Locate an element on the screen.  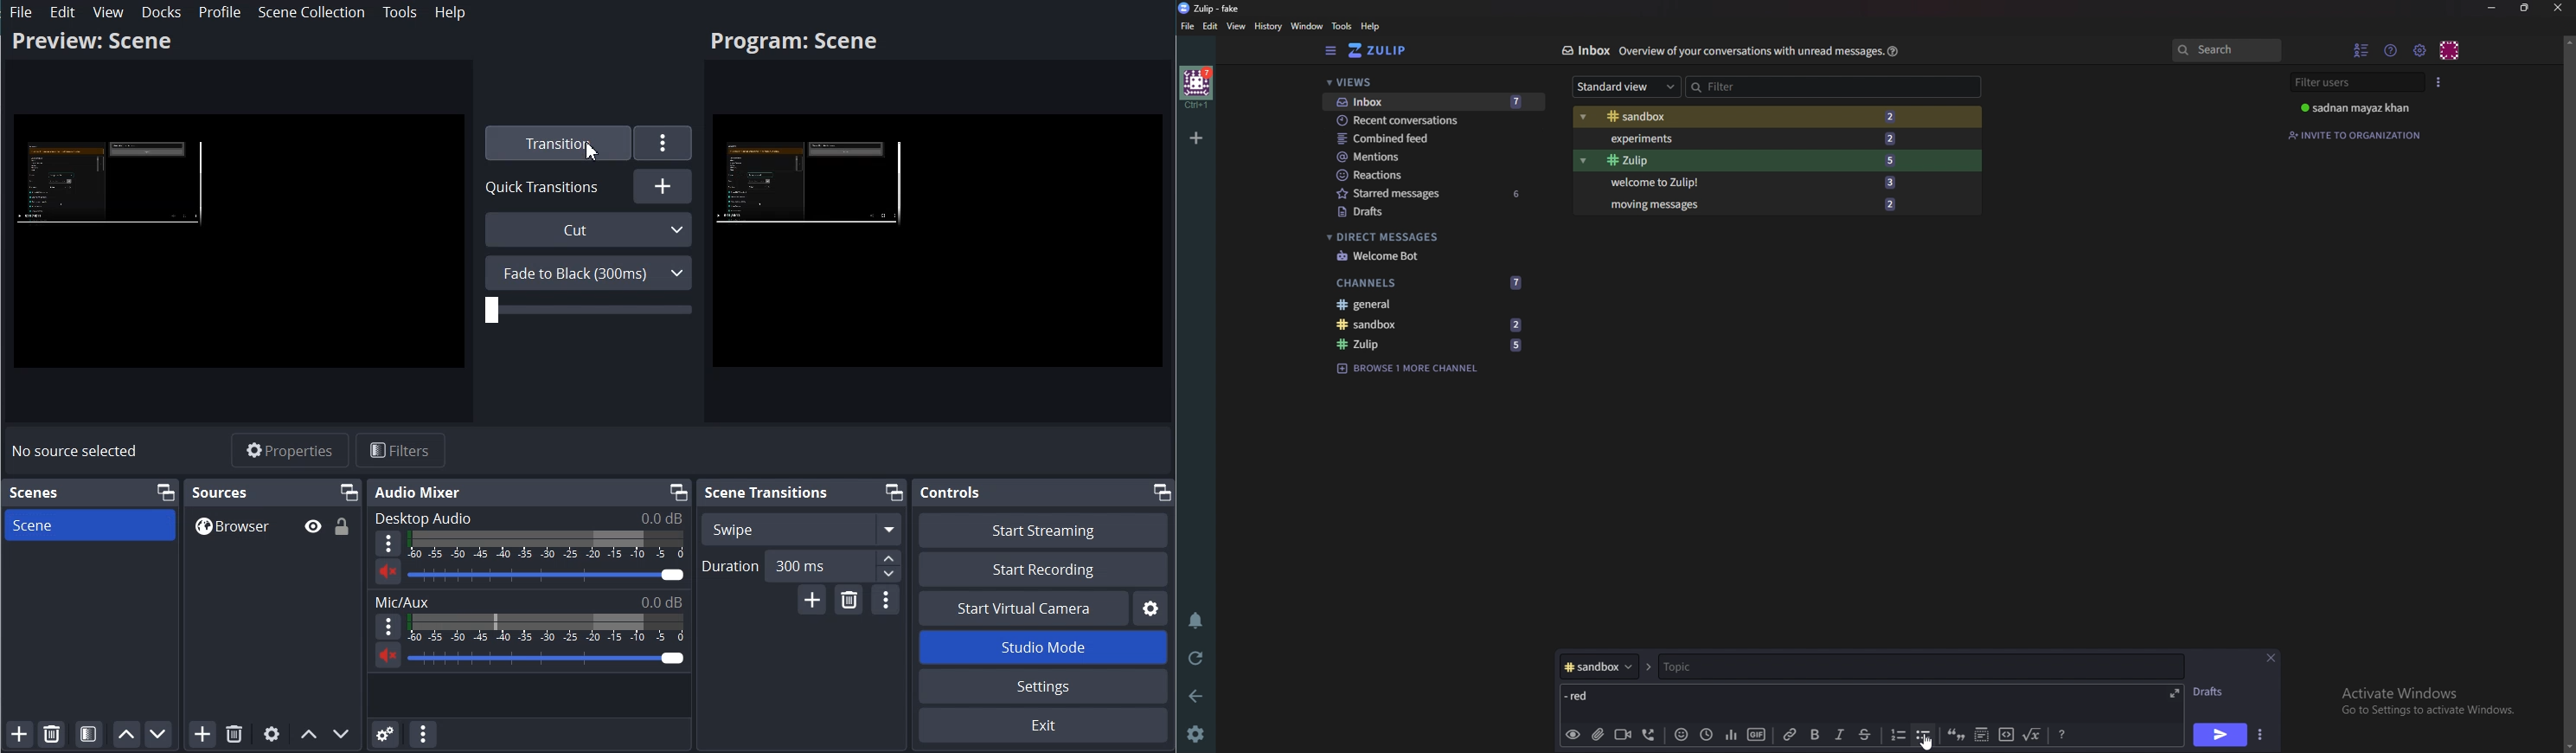
View is located at coordinates (1237, 27).